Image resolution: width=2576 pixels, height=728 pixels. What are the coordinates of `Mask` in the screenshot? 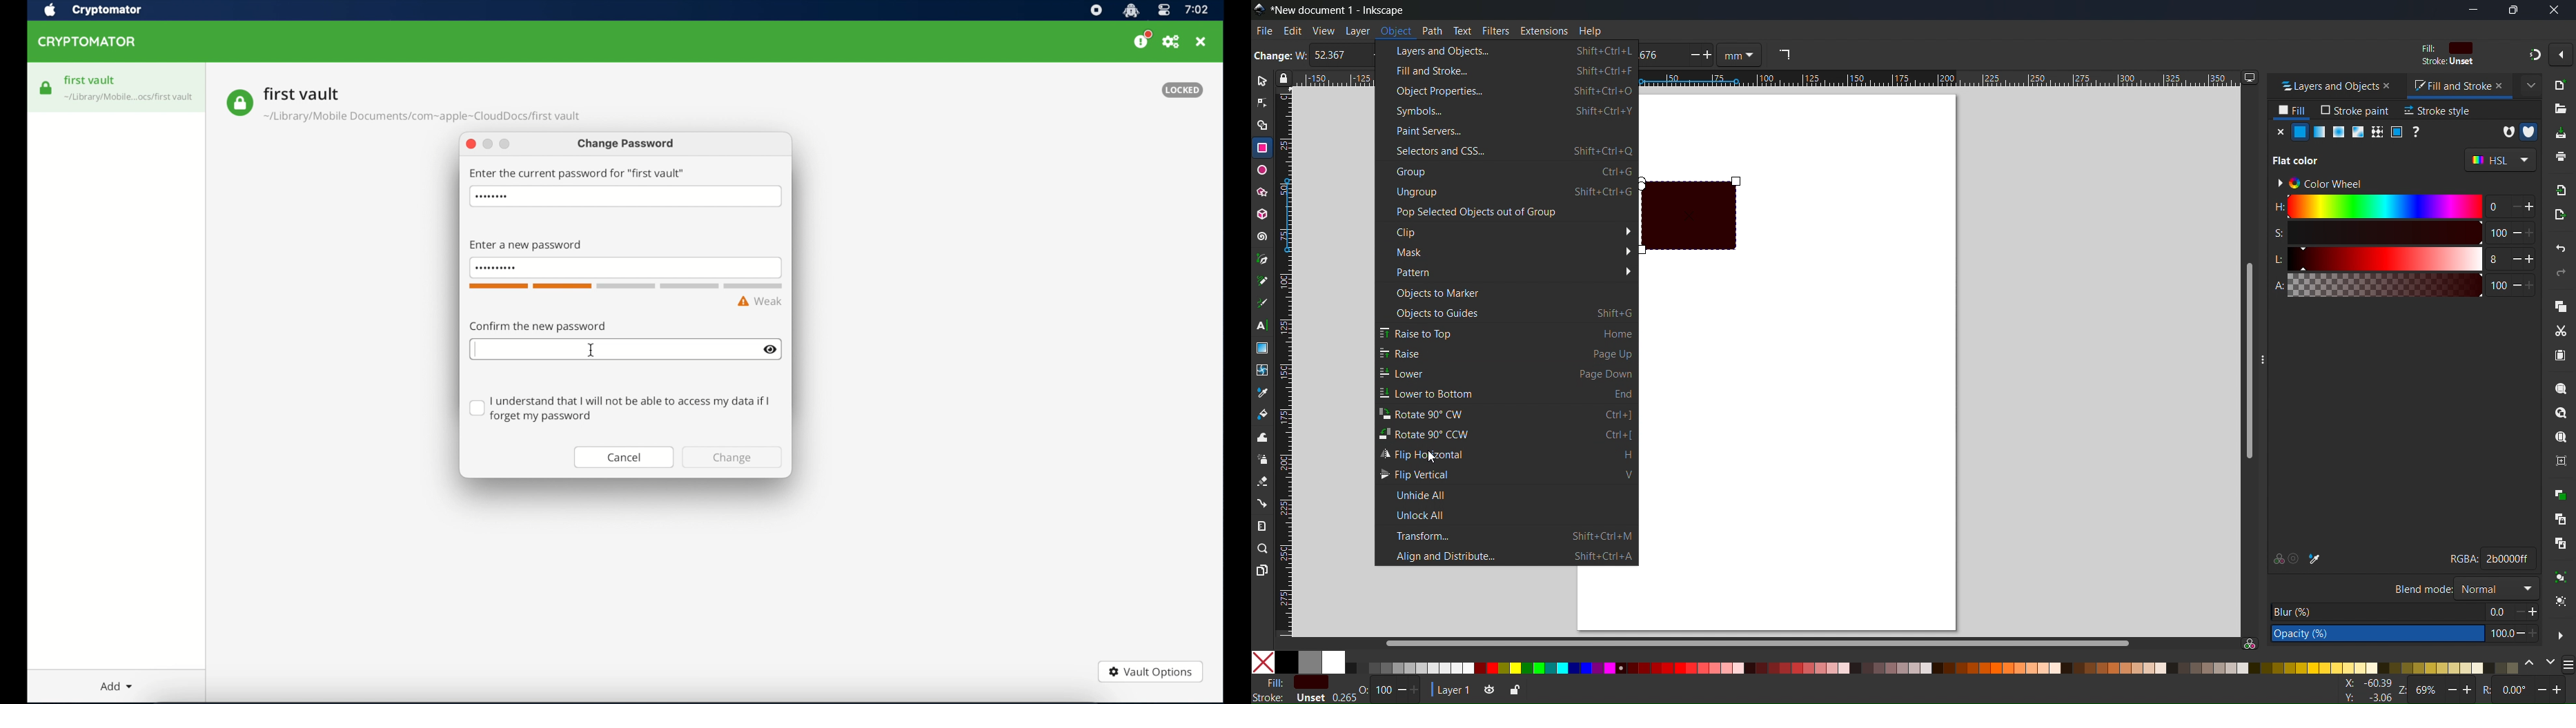 It's located at (1507, 251).